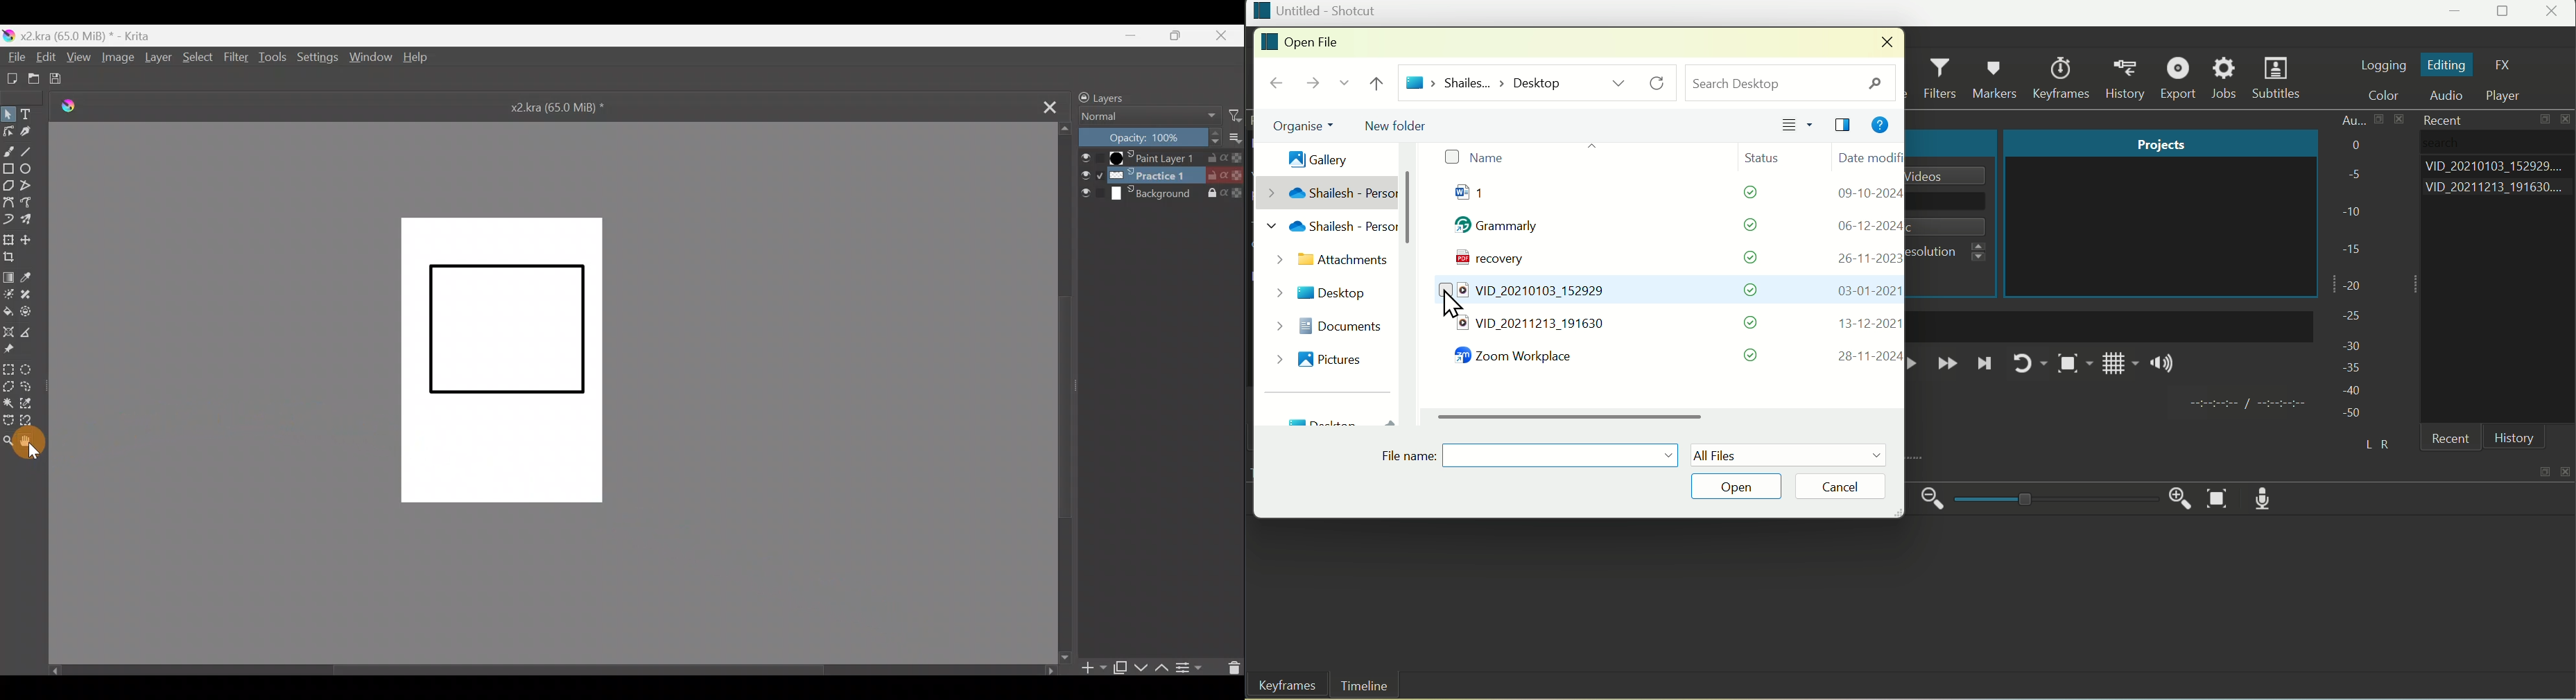 This screenshot has height=700, width=2576. What do you see at coordinates (1845, 126) in the screenshot?
I see `Tile` at bounding box center [1845, 126].